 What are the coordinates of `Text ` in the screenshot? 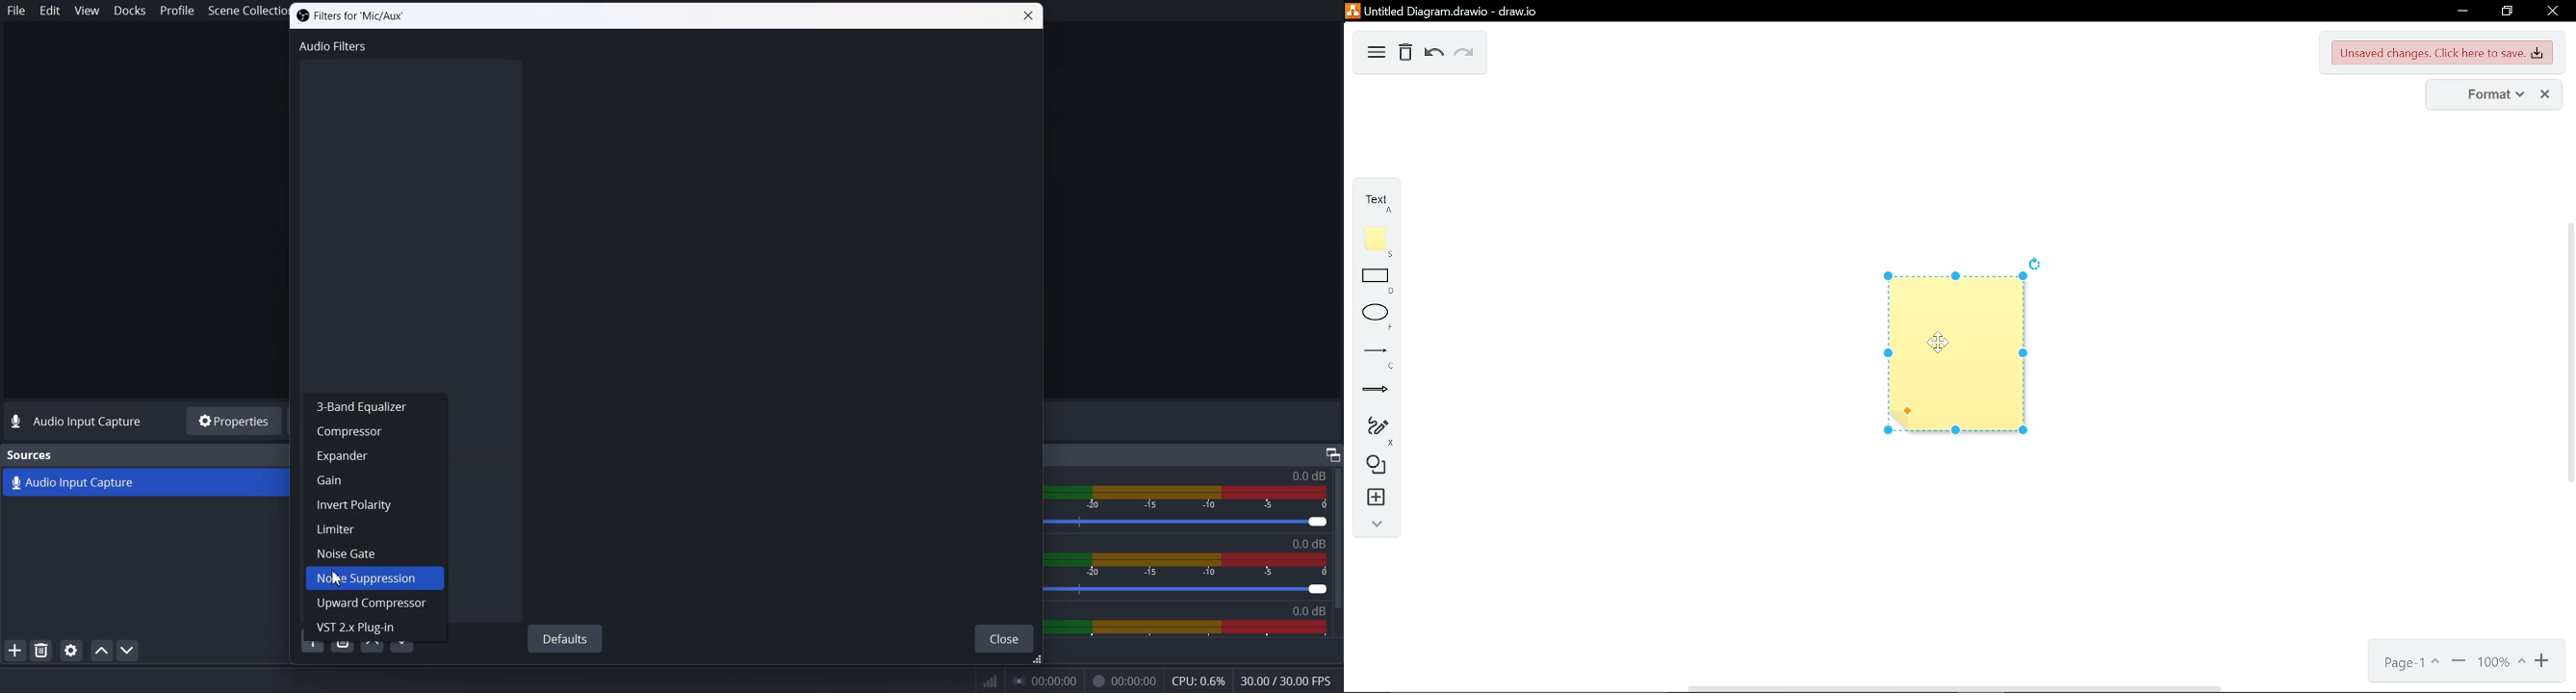 It's located at (78, 422).